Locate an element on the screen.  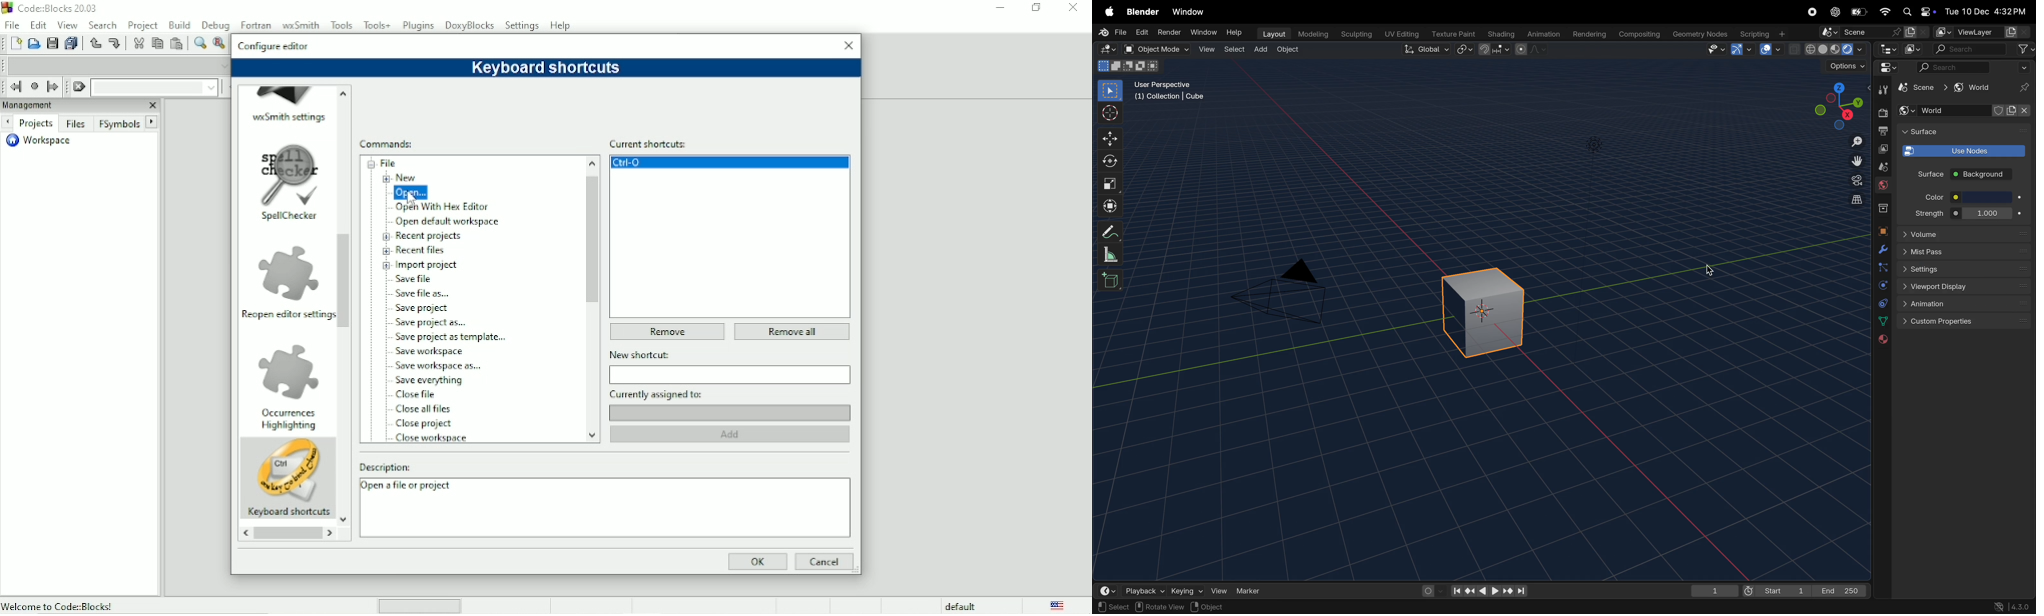
Occurrences highlighting is located at coordinates (288, 421).